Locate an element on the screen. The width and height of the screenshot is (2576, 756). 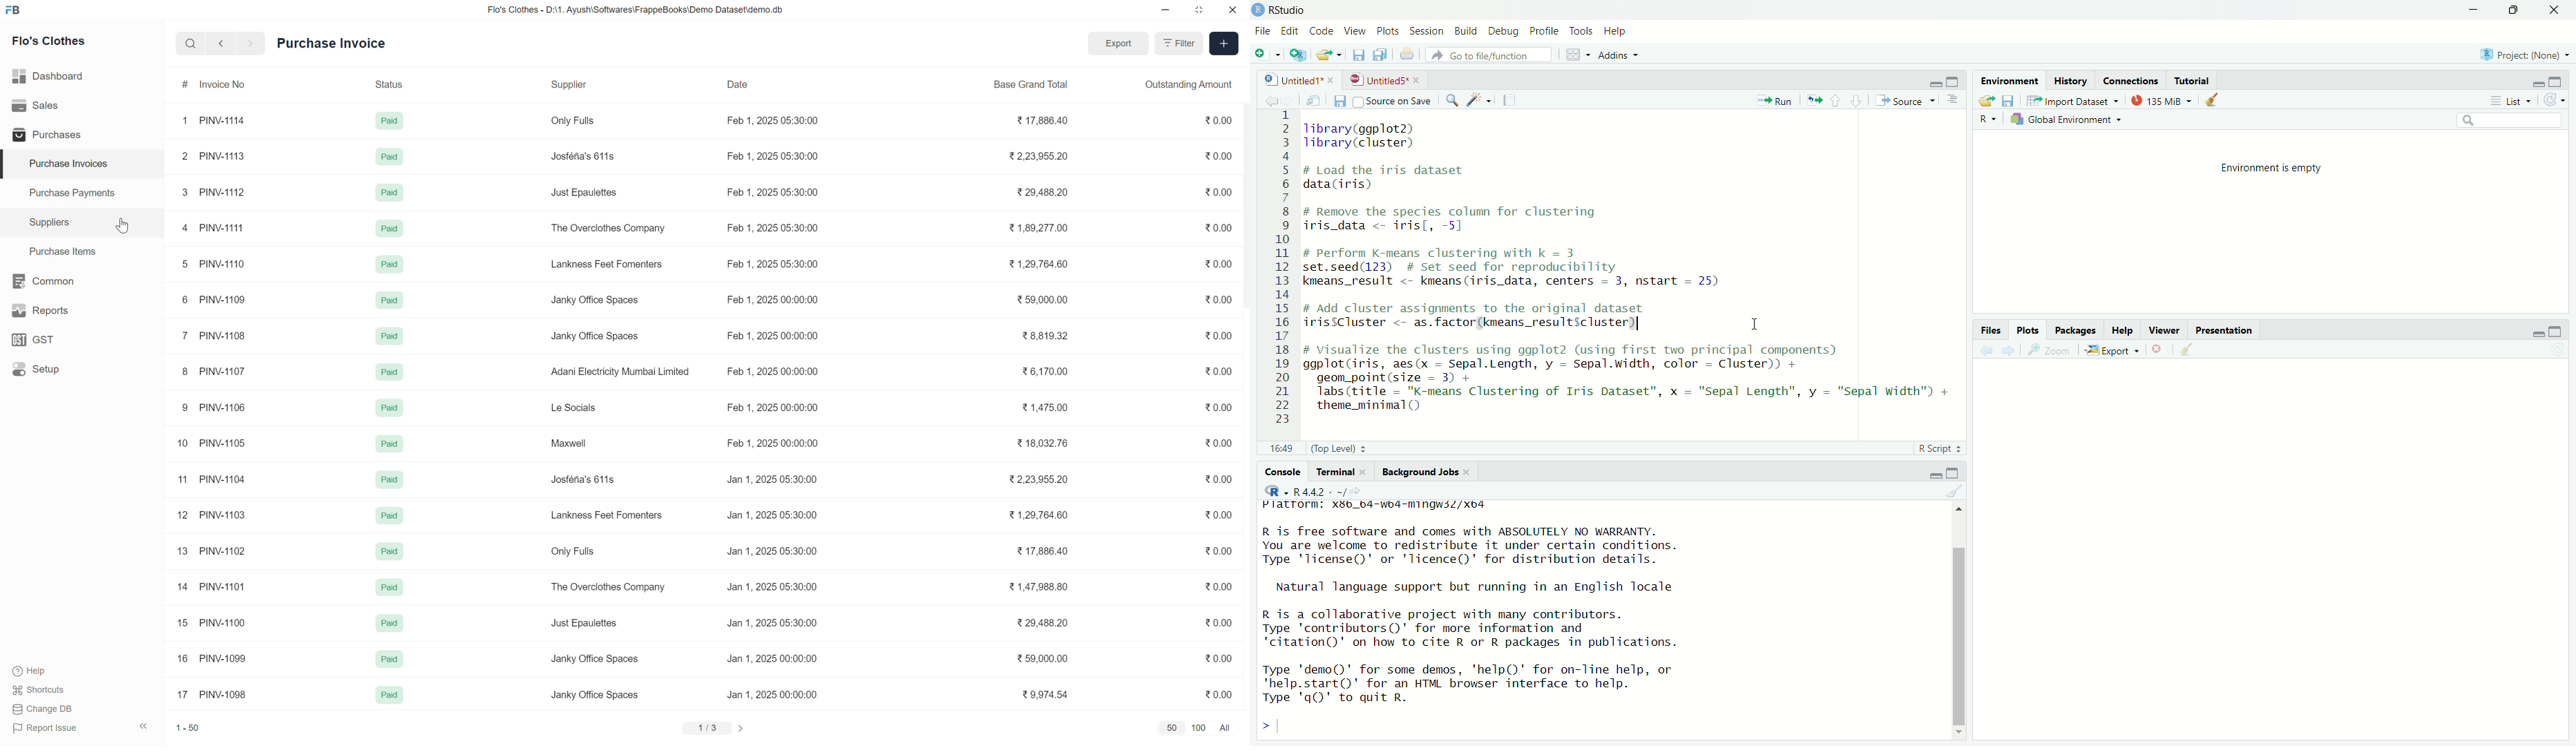
library(ggplot2) library(cluster) is located at coordinates (1384, 135).